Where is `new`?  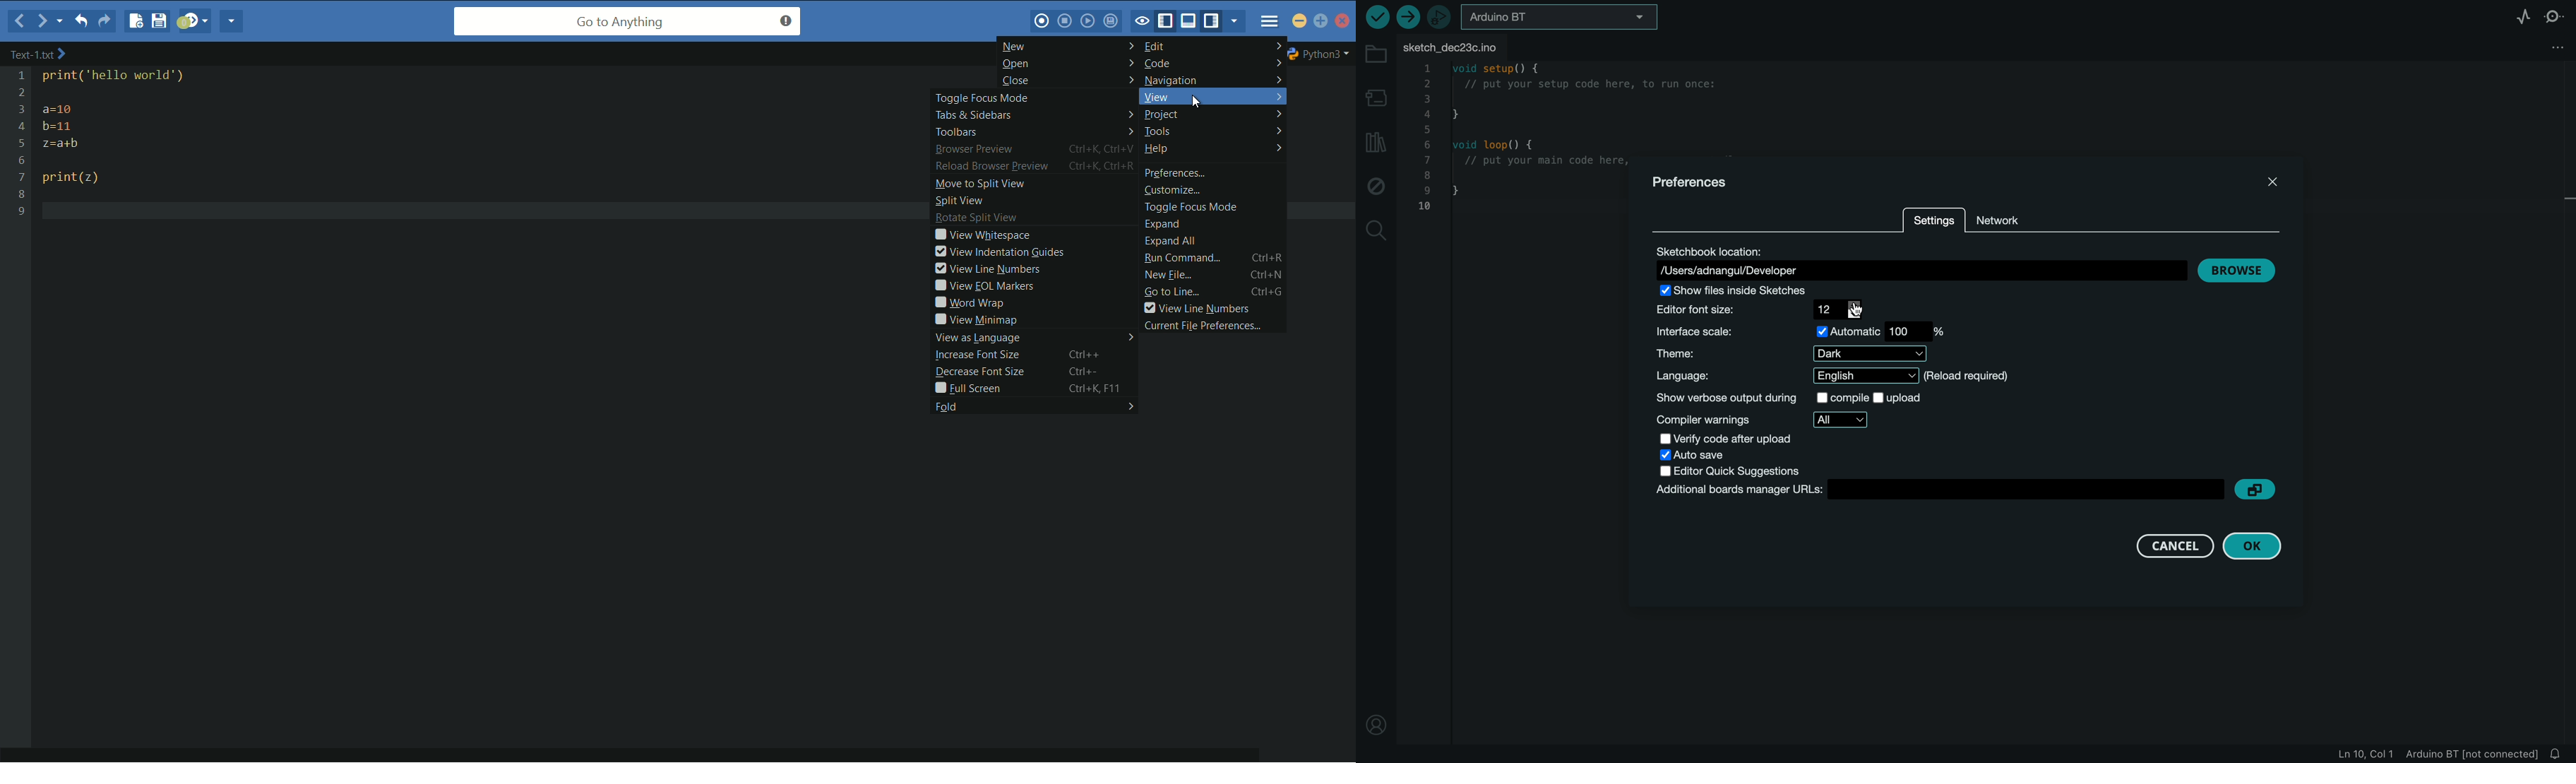
new is located at coordinates (1068, 46).